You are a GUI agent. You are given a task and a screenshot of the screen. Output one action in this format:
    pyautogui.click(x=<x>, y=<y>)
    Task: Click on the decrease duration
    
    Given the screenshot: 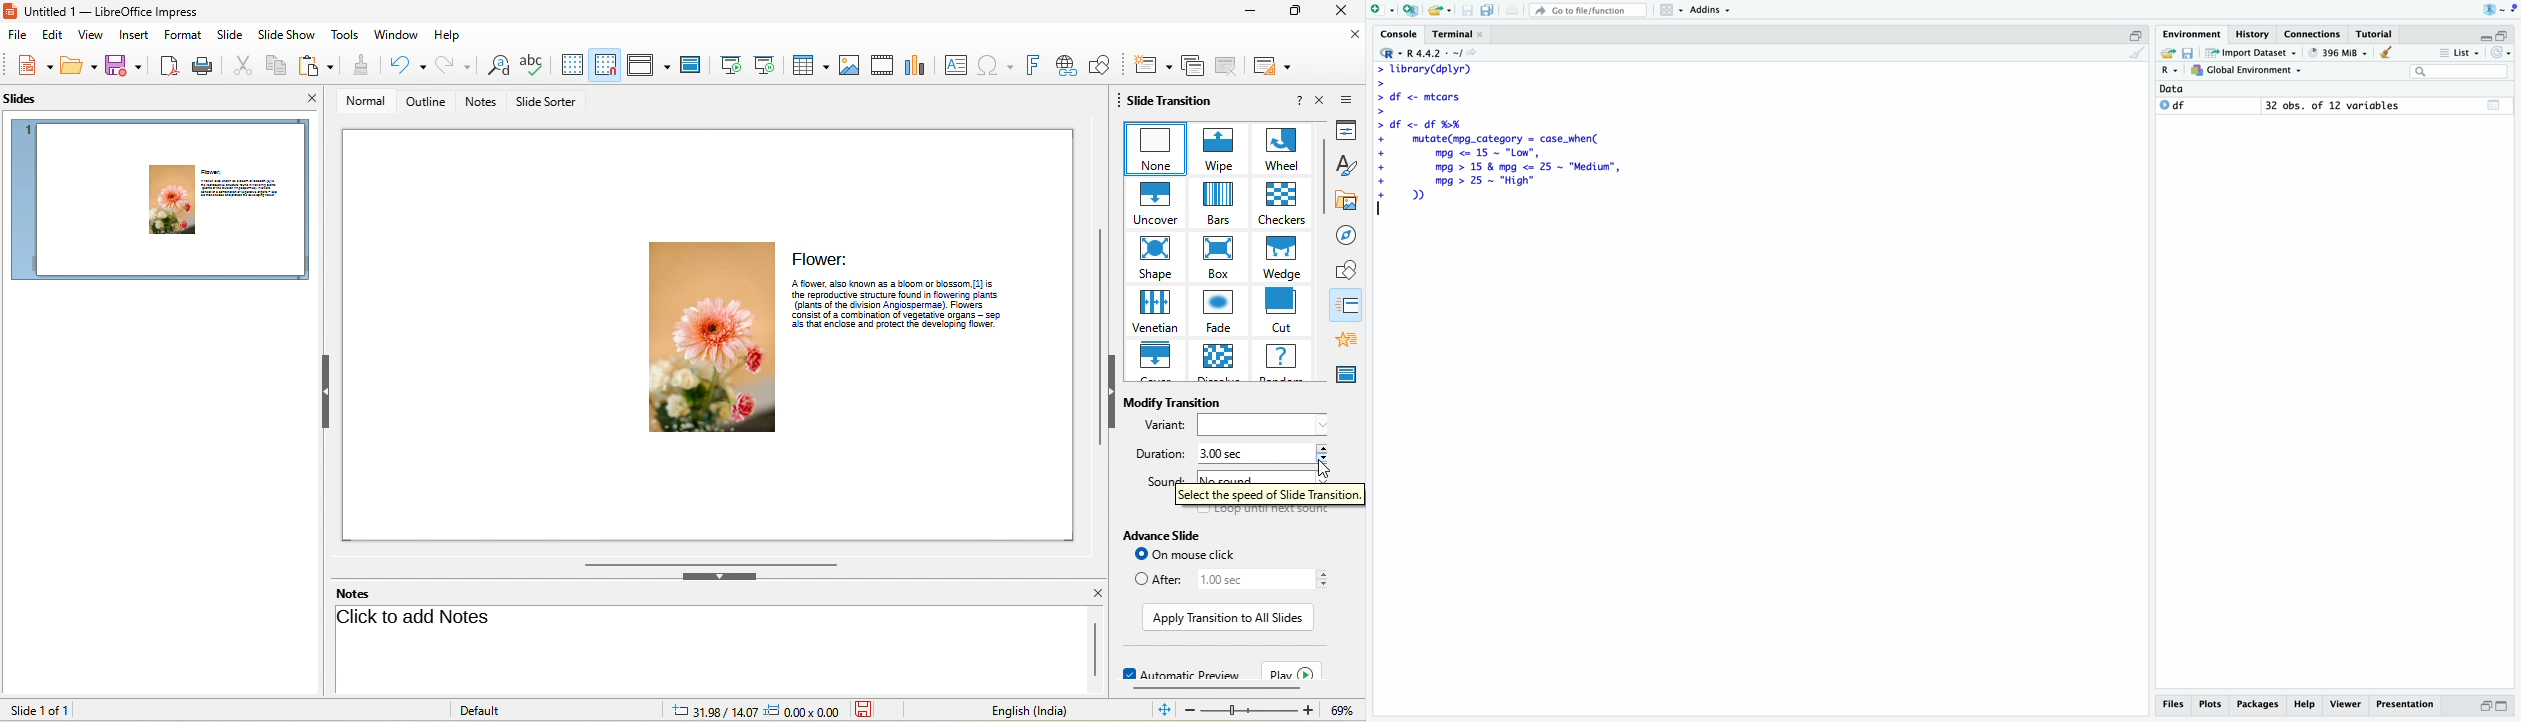 What is the action you would take?
    pyautogui.click(x=1325, y=459)
    